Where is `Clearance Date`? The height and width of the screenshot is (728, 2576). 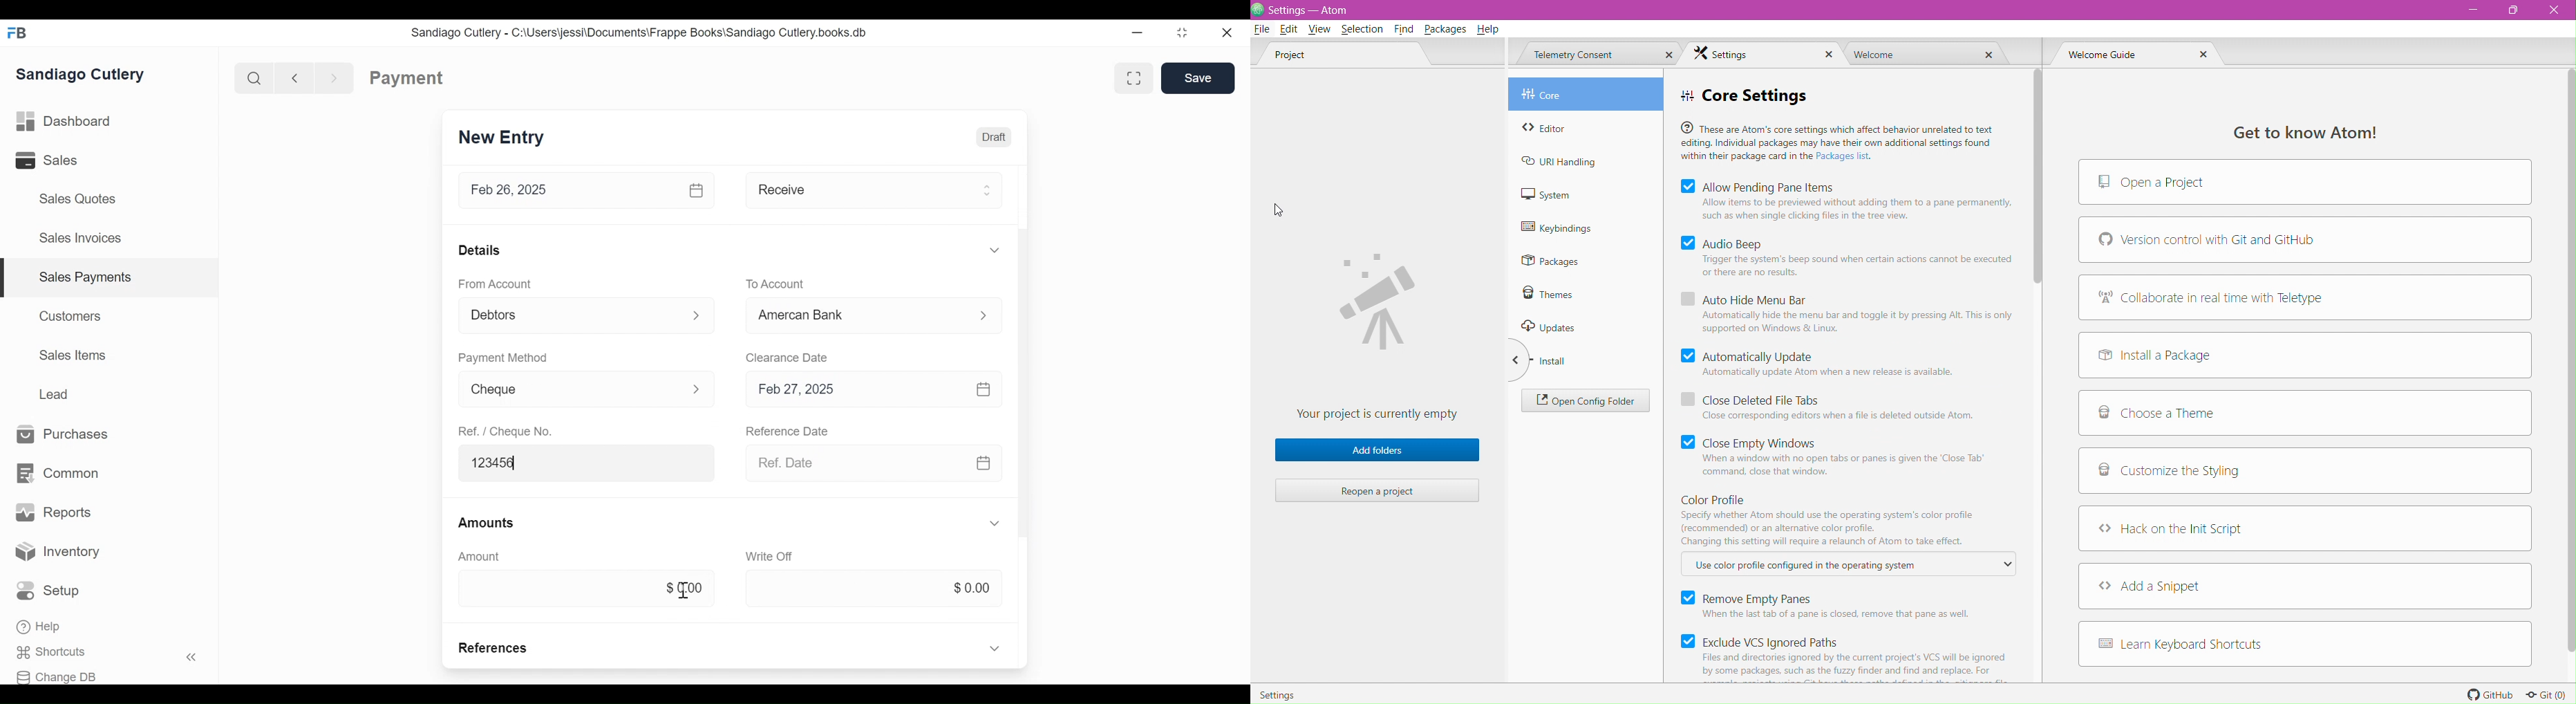
Clearance Date is located at coordinates (788, 357).